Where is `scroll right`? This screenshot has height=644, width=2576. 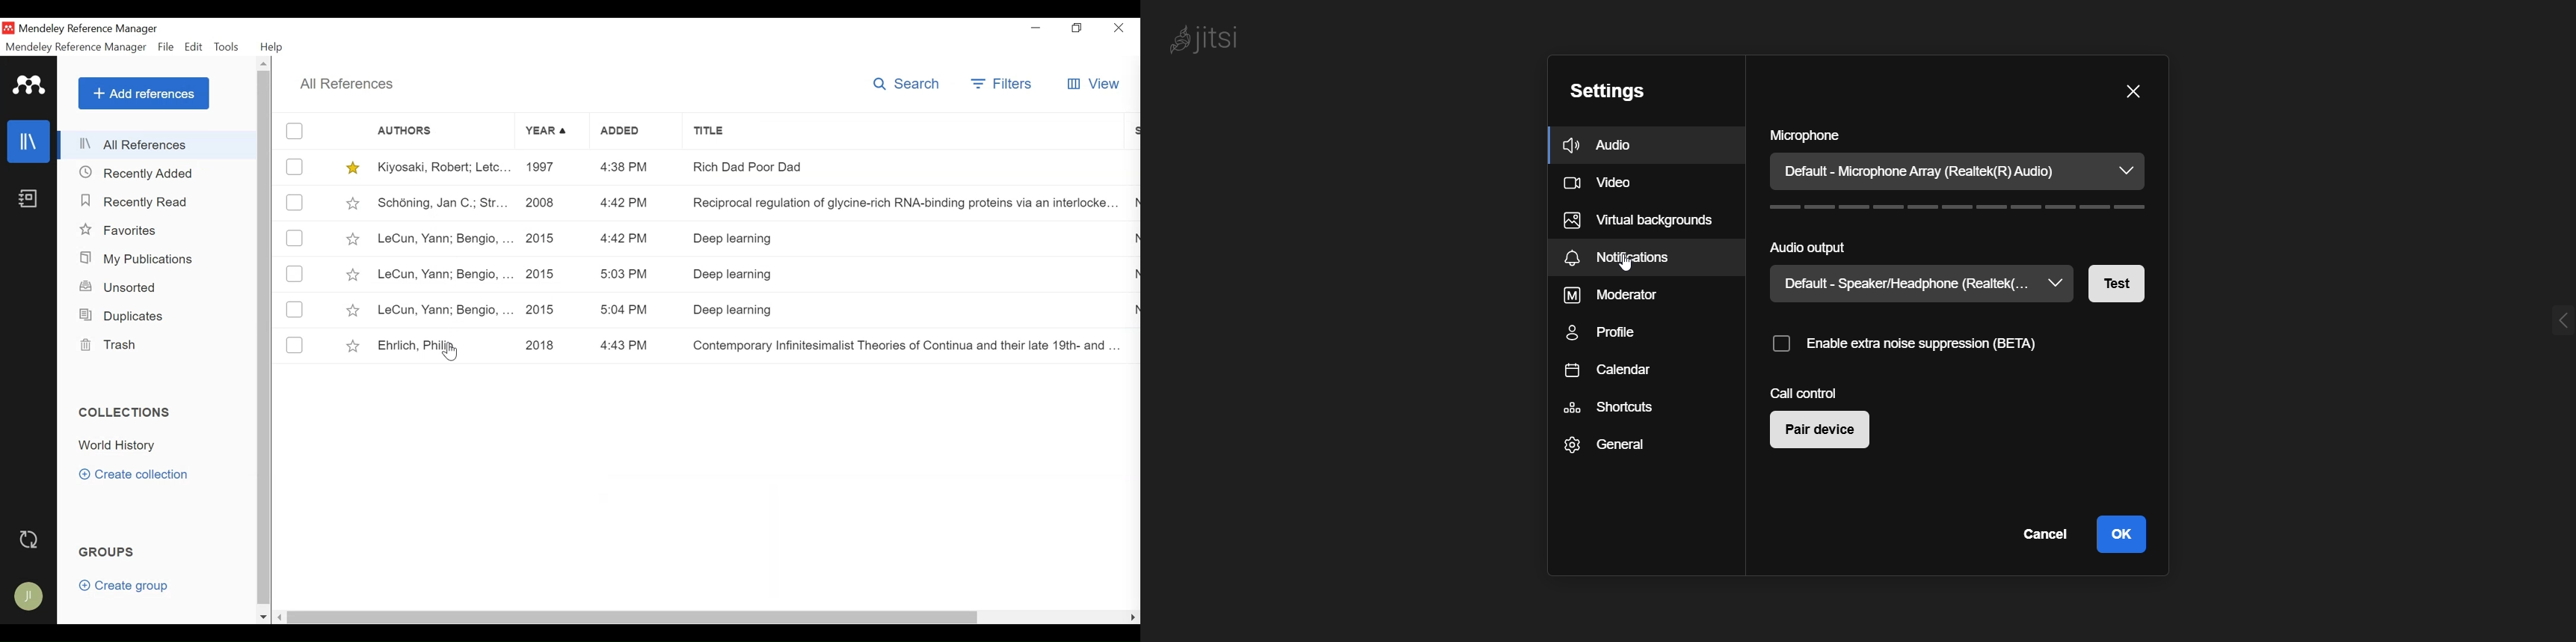 scroll right is located at coordinates (1133, 616).